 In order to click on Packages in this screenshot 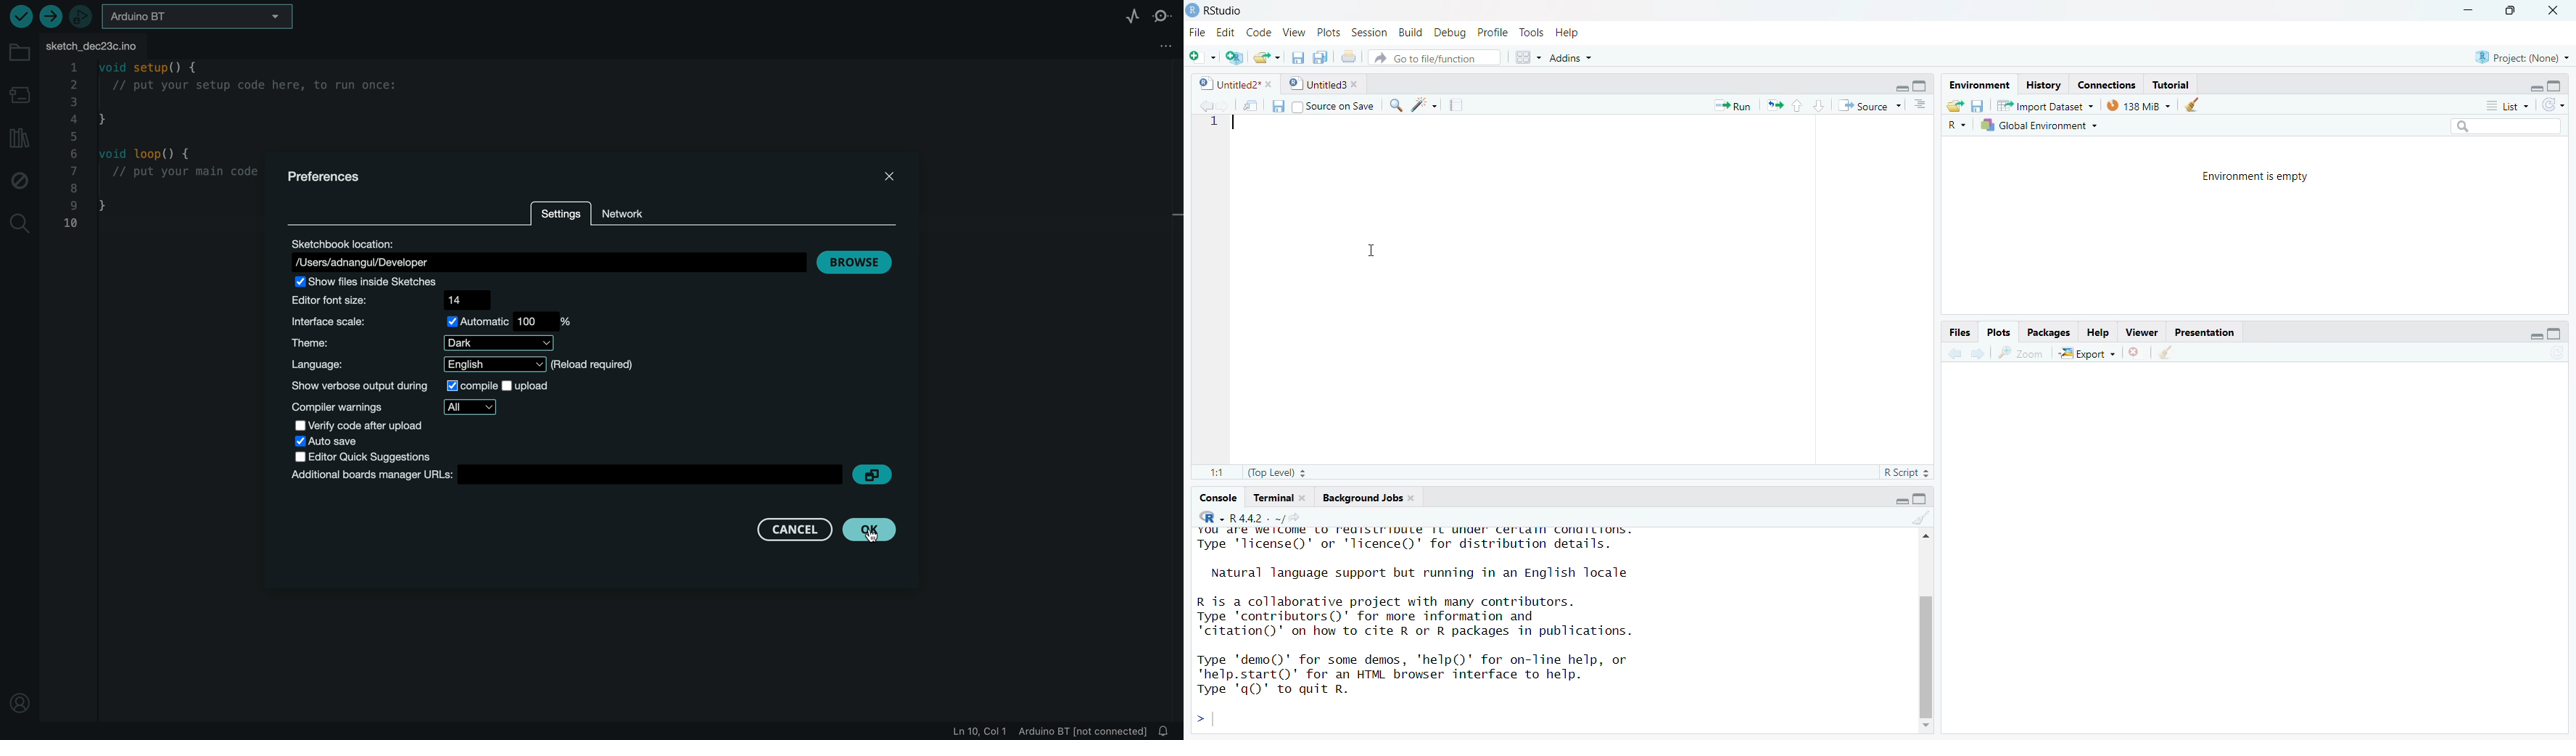, I will do `click(2051, 332)`.